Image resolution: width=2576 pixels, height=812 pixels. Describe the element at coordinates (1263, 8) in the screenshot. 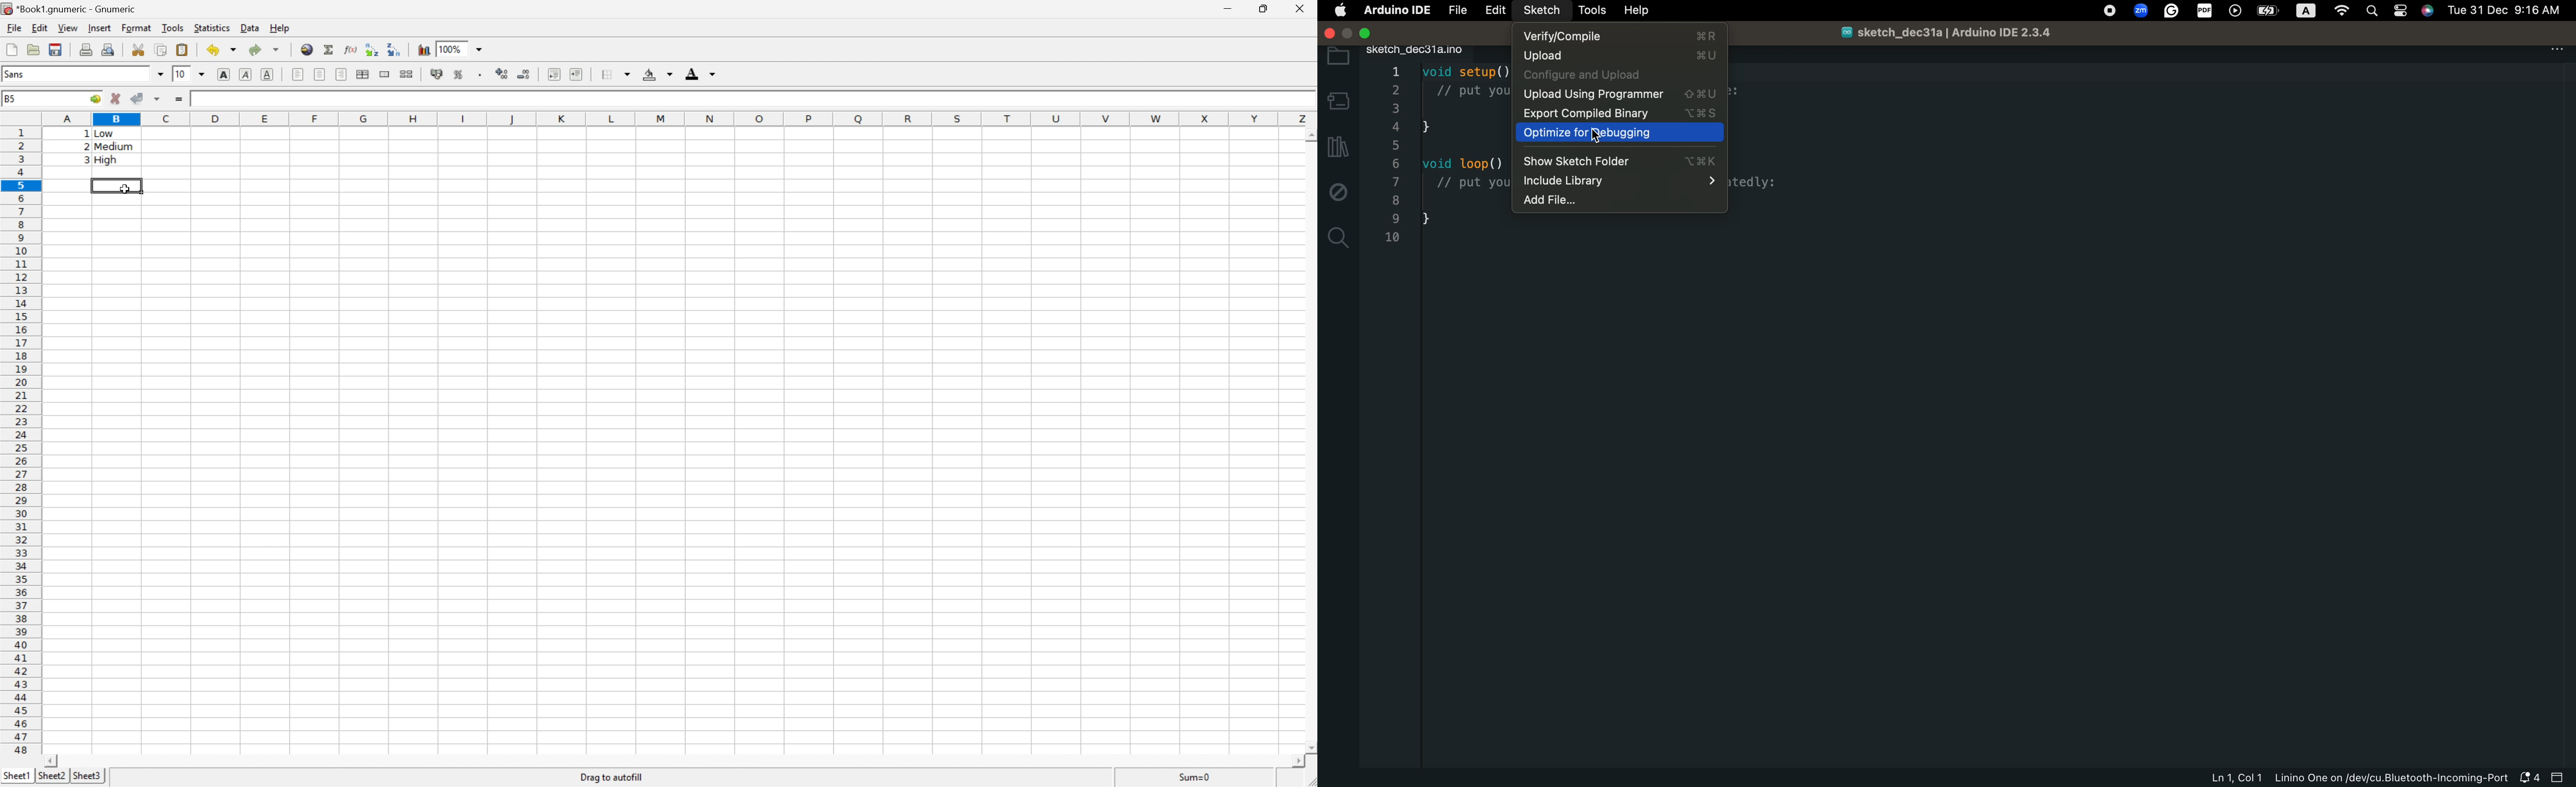

I see `Restore Down` at that location.